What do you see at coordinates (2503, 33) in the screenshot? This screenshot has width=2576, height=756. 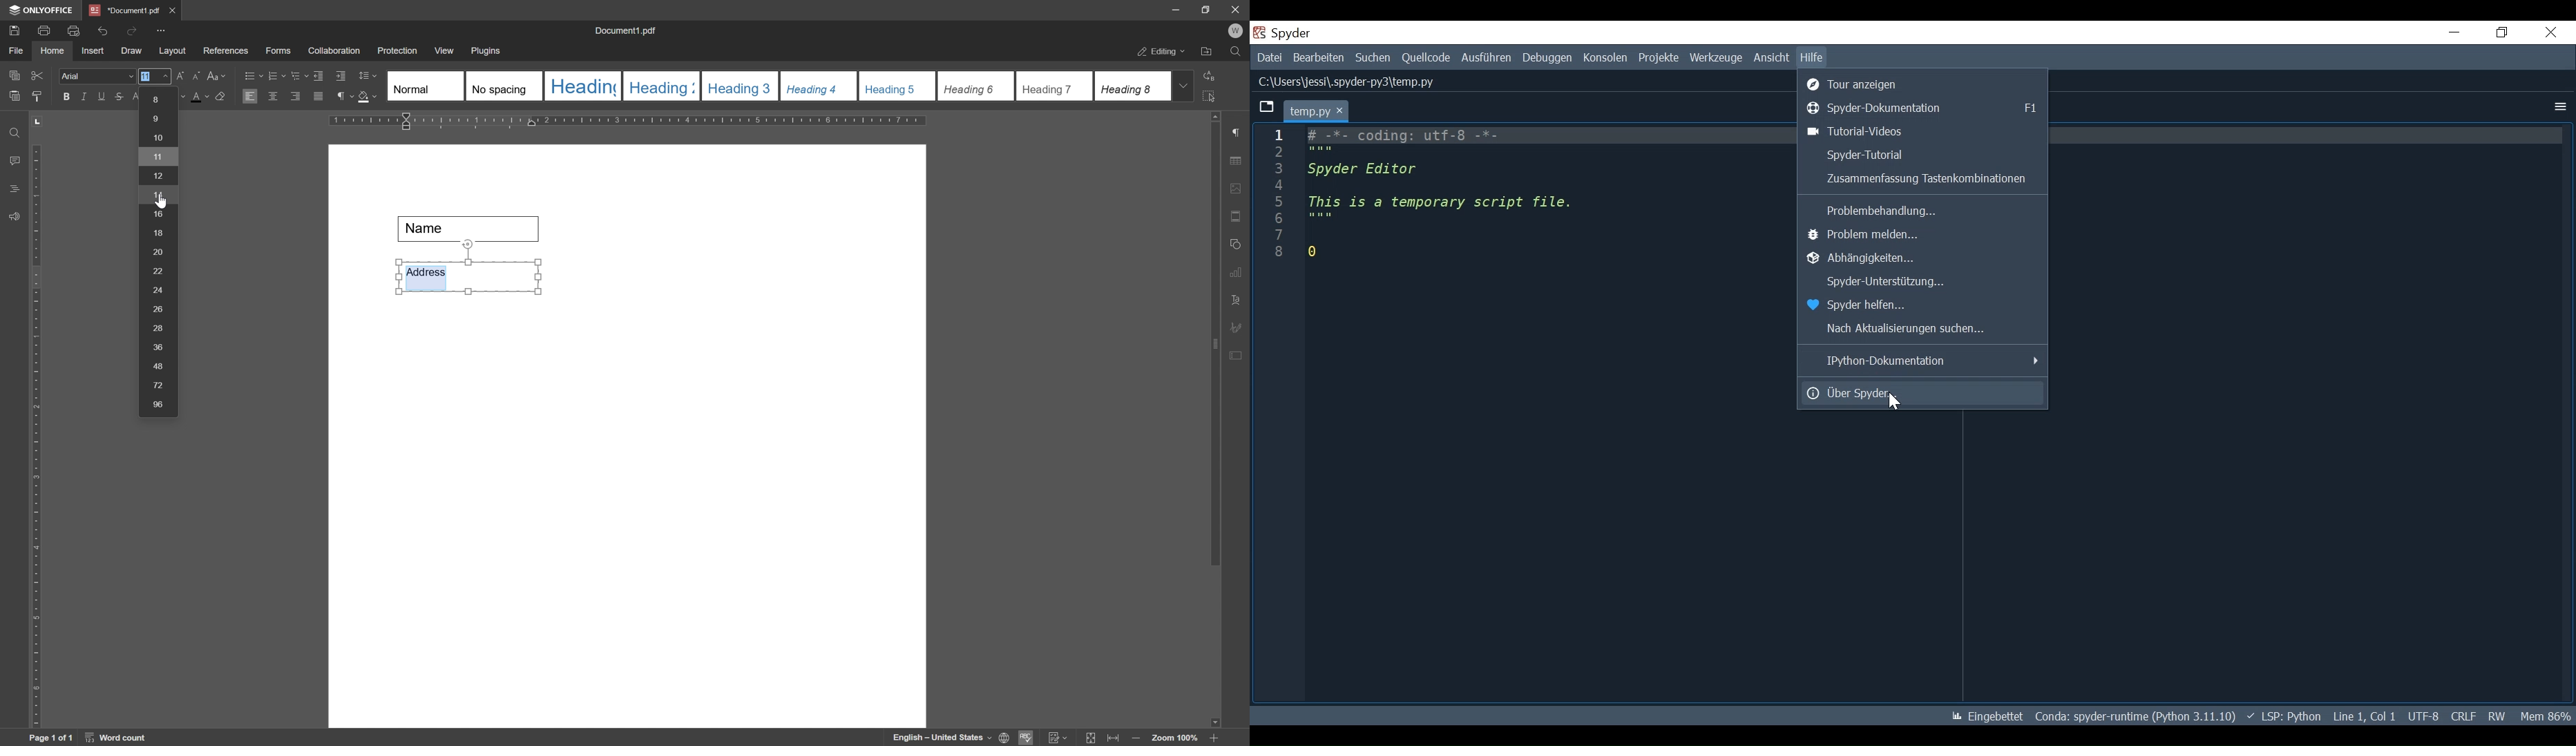 I see `Restore` at bounding box center [2503, 33].